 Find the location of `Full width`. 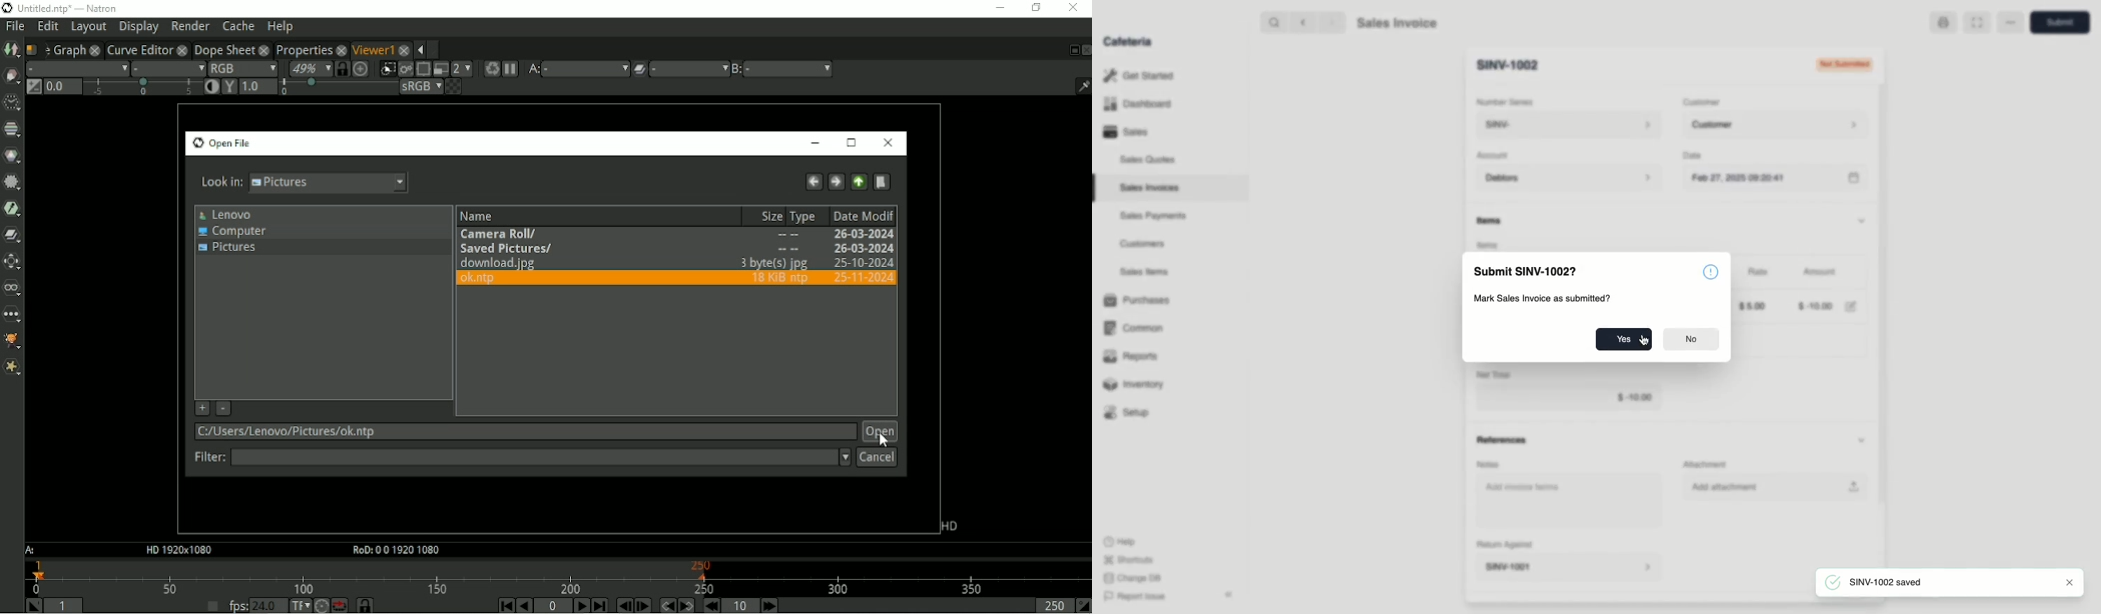

Full width is located at coordinates (1977, 23).